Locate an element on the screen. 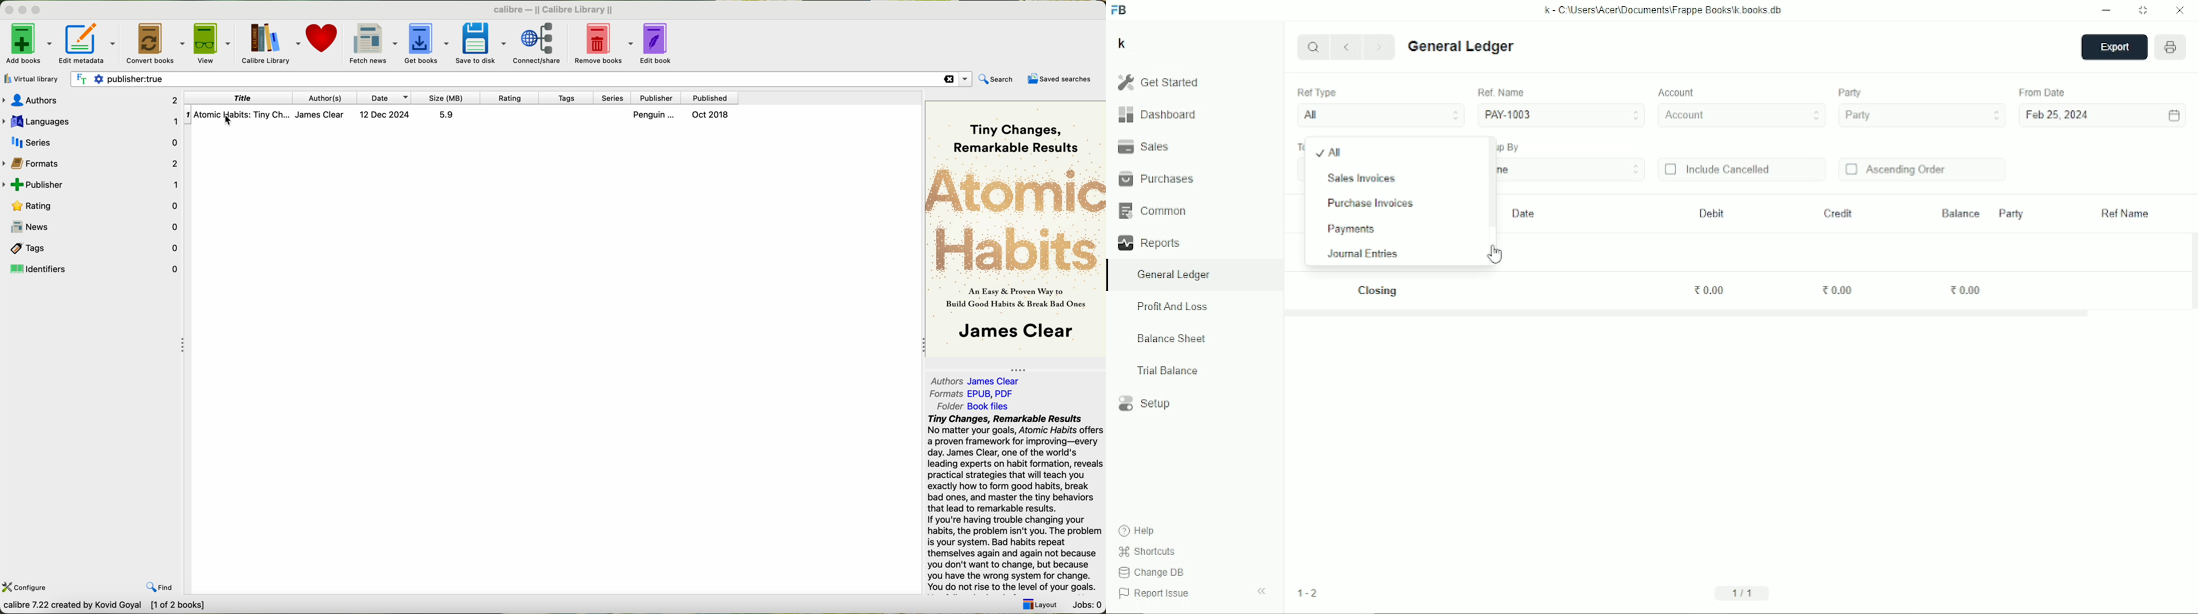 The image size is (2212, 616). Vertical scrollbar is located at coordinates (1494, 183).